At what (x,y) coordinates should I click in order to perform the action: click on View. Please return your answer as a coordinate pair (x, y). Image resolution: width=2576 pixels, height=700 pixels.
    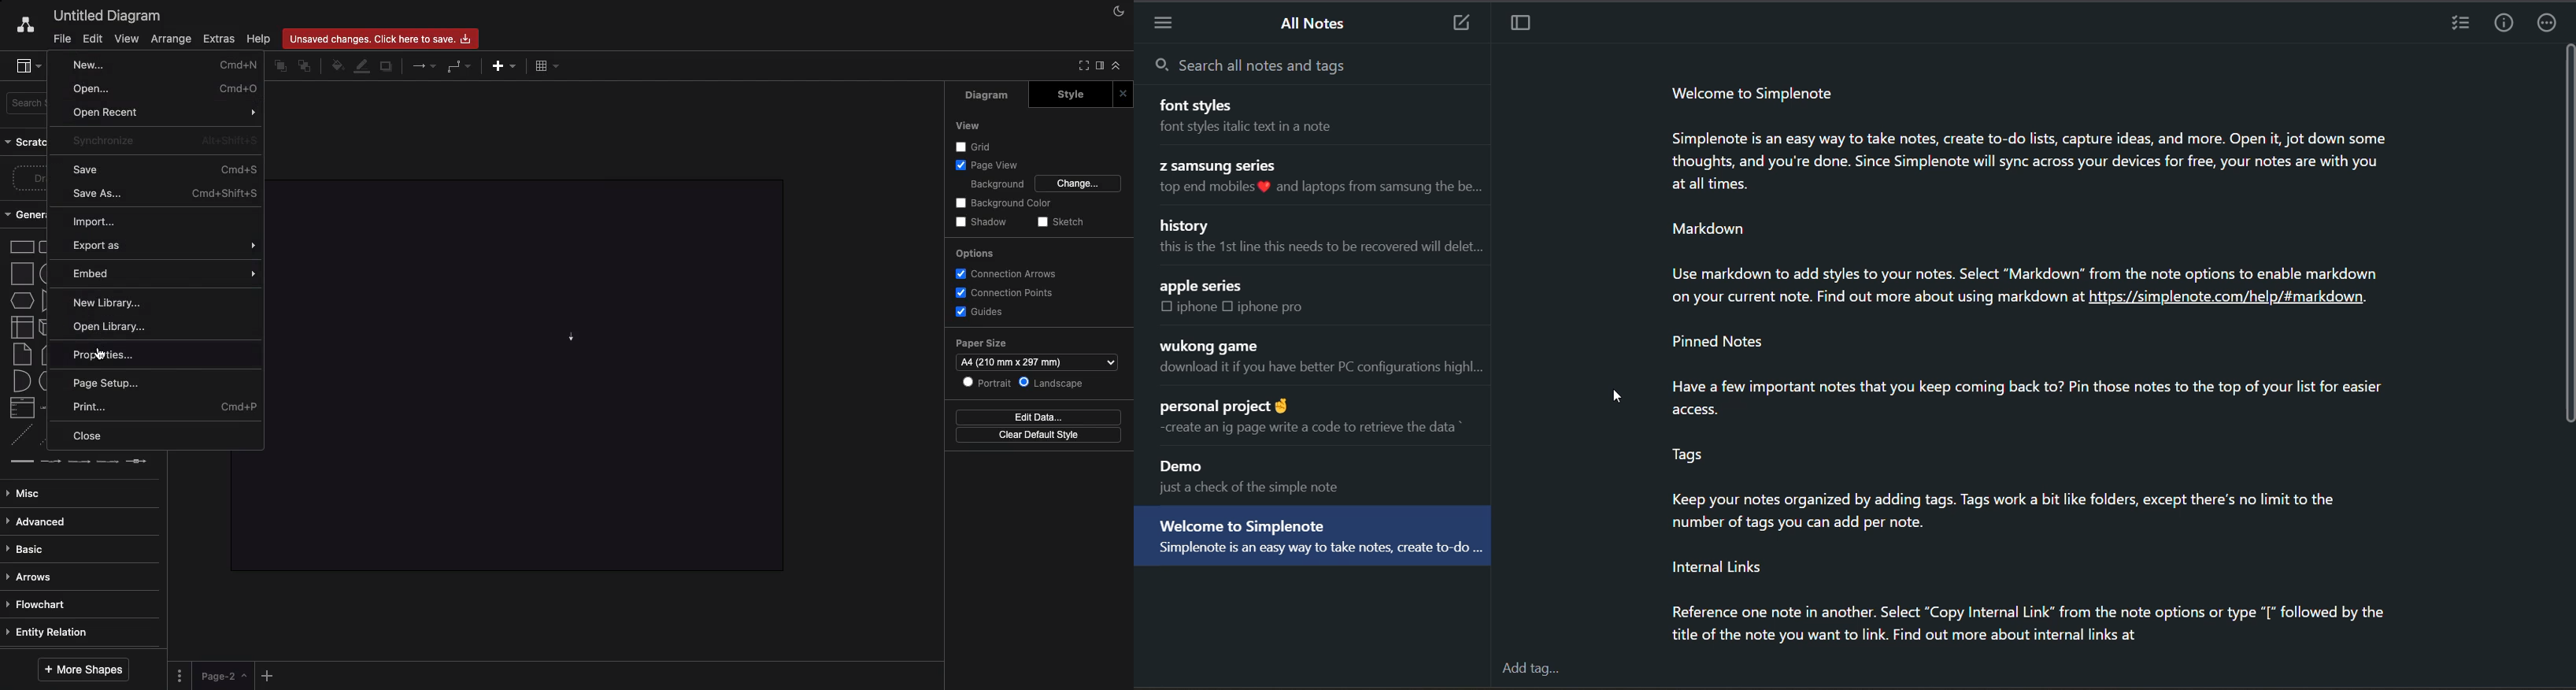
    Looking at the image, I should click on (127, 38).